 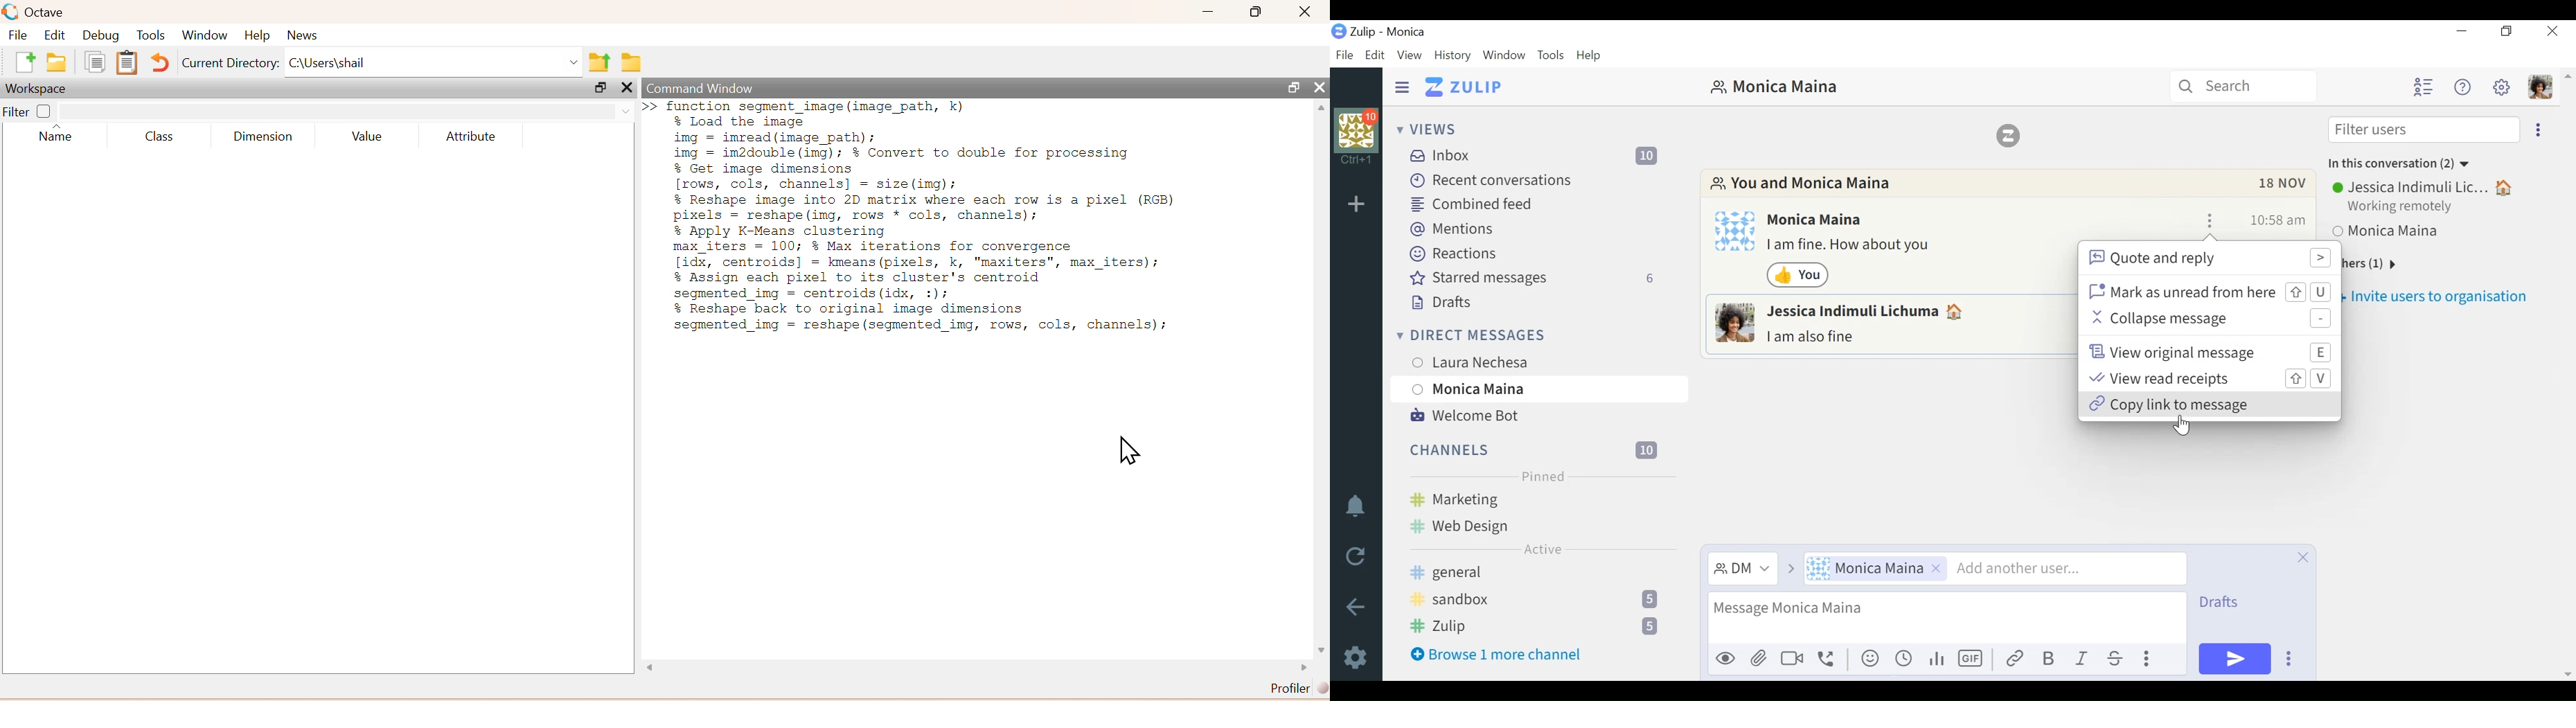 What do you see at coordinates (1388, 32) in the screenshot?
I see `Zulip - Monica` at bounding box center [1388, 32].